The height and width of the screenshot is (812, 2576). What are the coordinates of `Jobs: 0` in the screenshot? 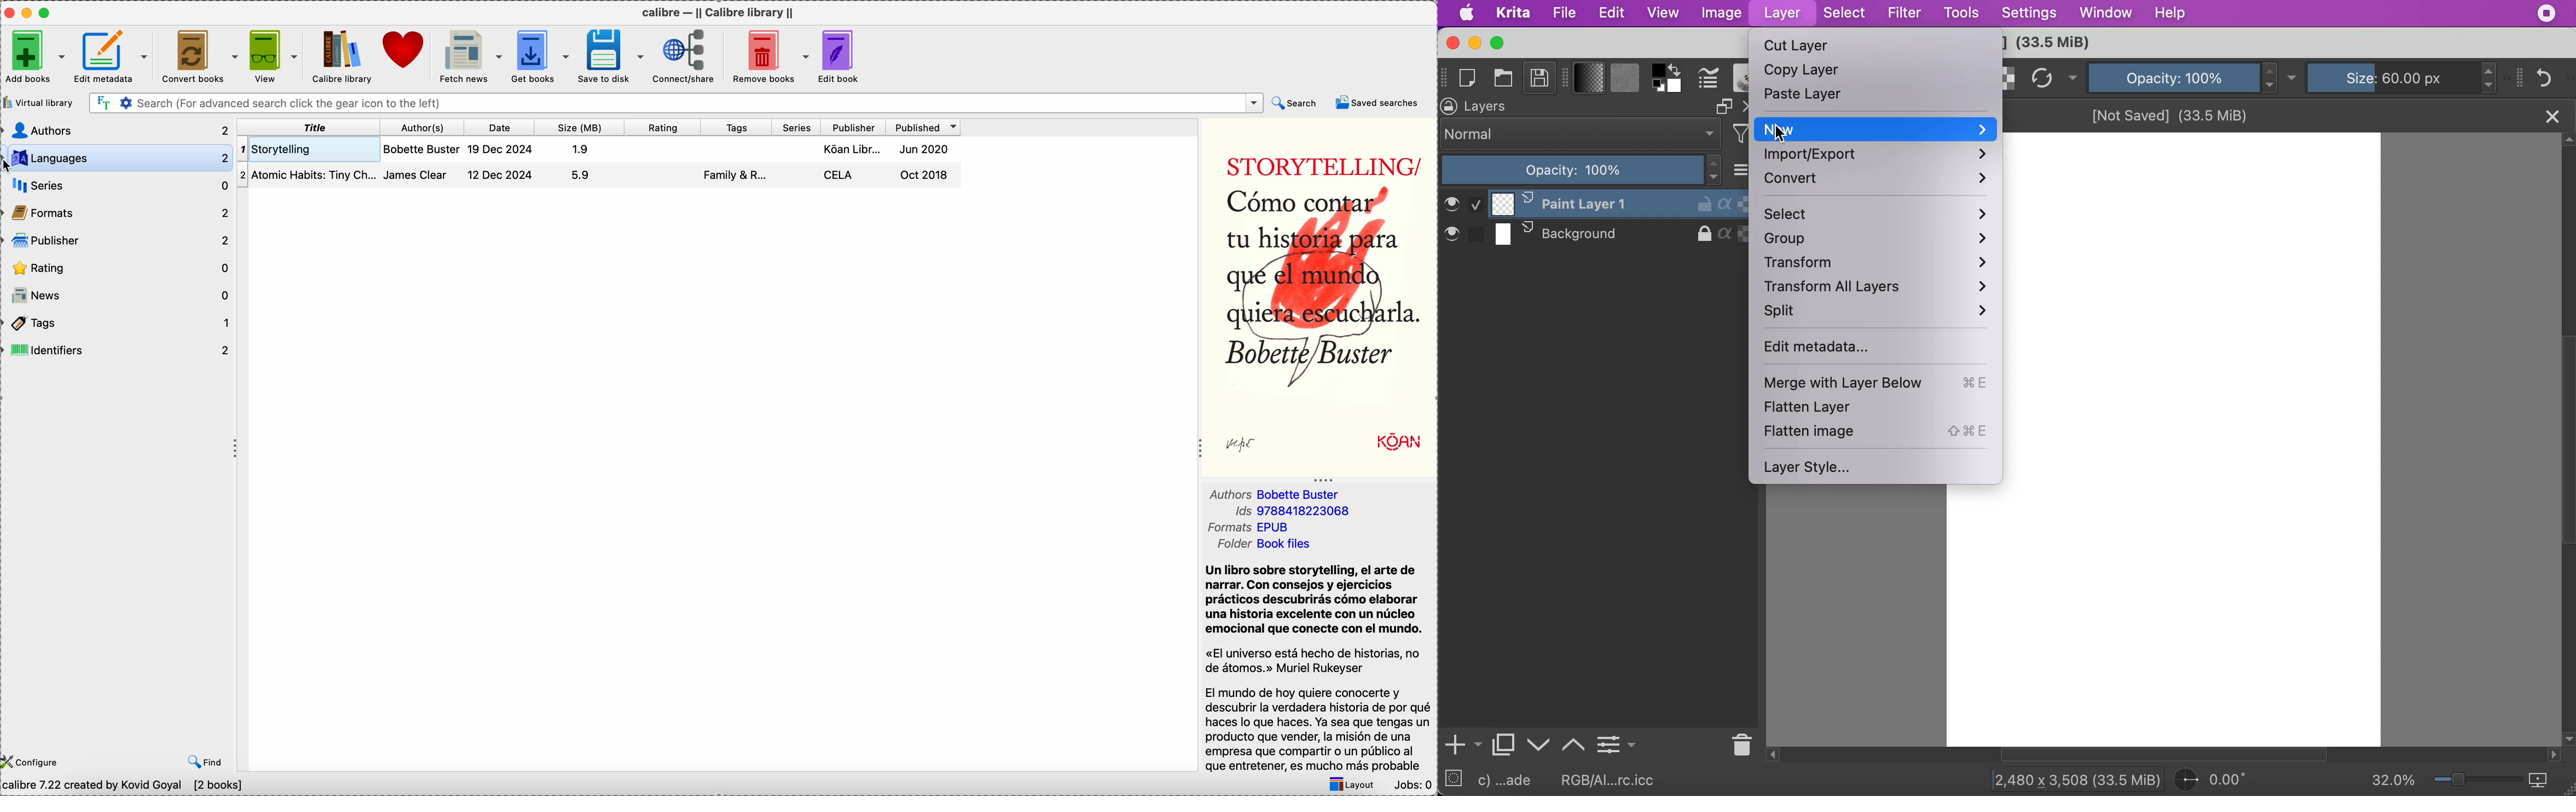 It's located at (1413, 786).